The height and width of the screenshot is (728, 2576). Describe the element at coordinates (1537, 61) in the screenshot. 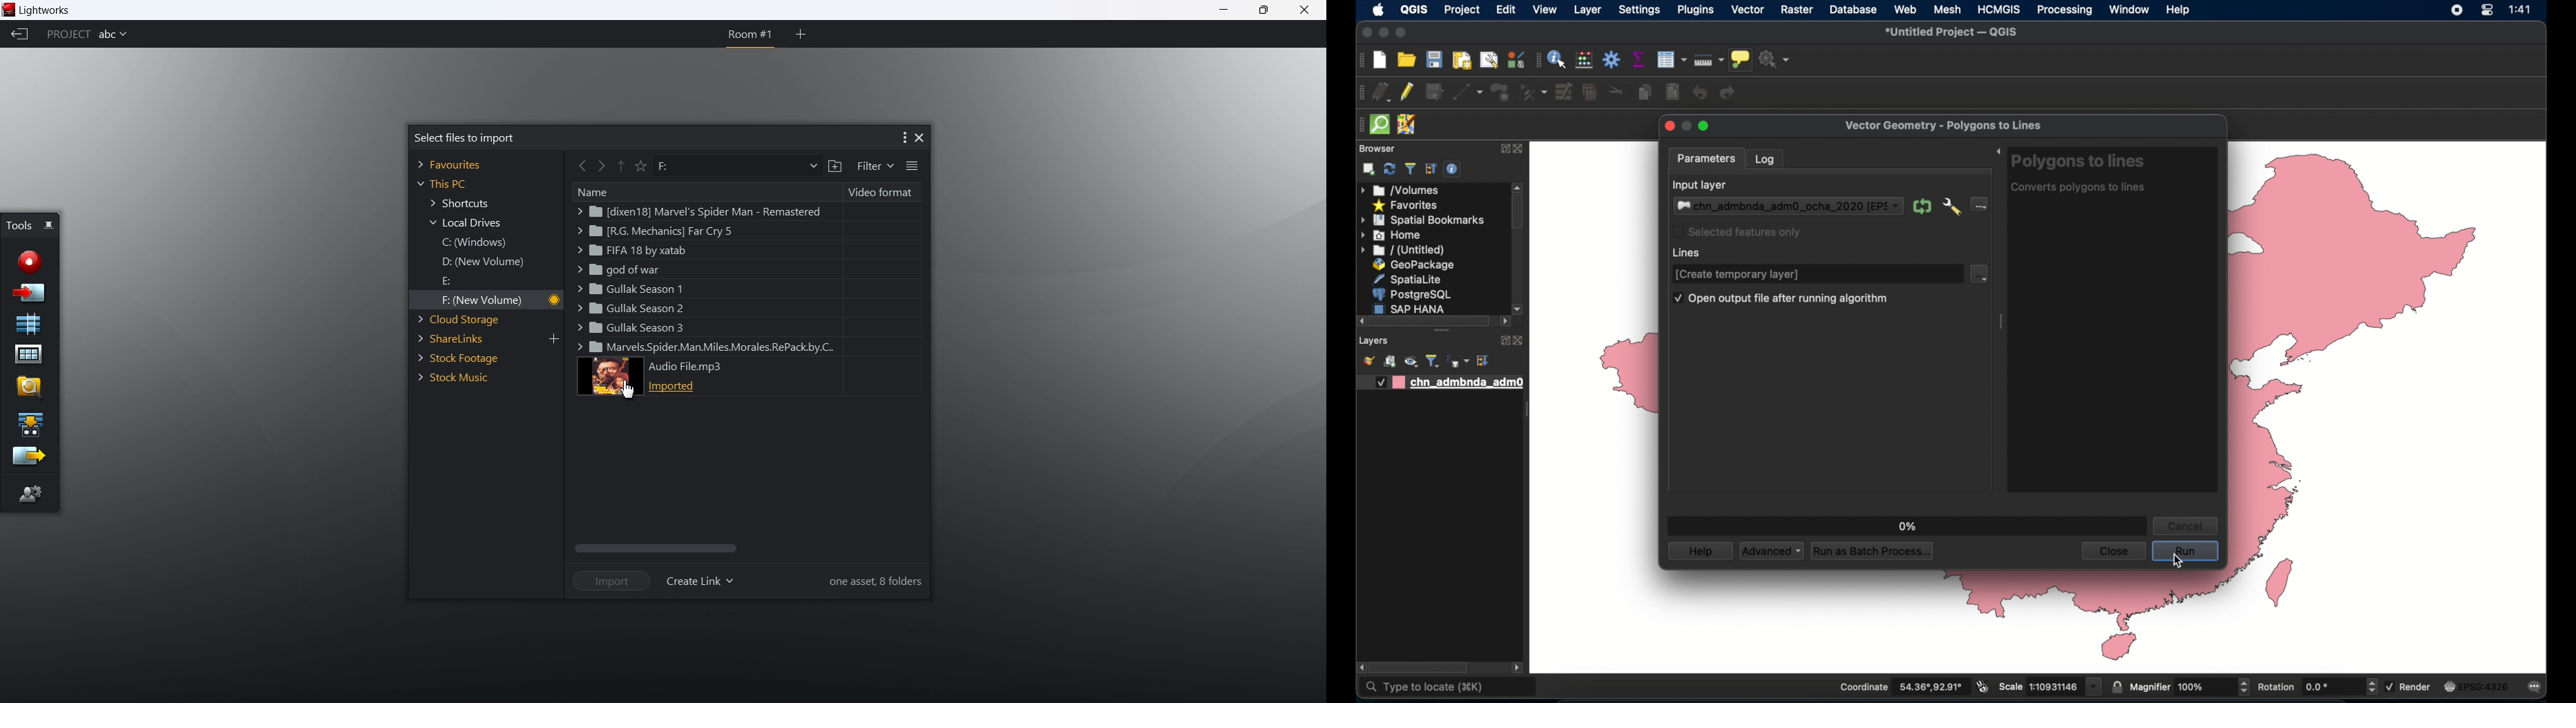

I see `attributes toolbar` at that location.